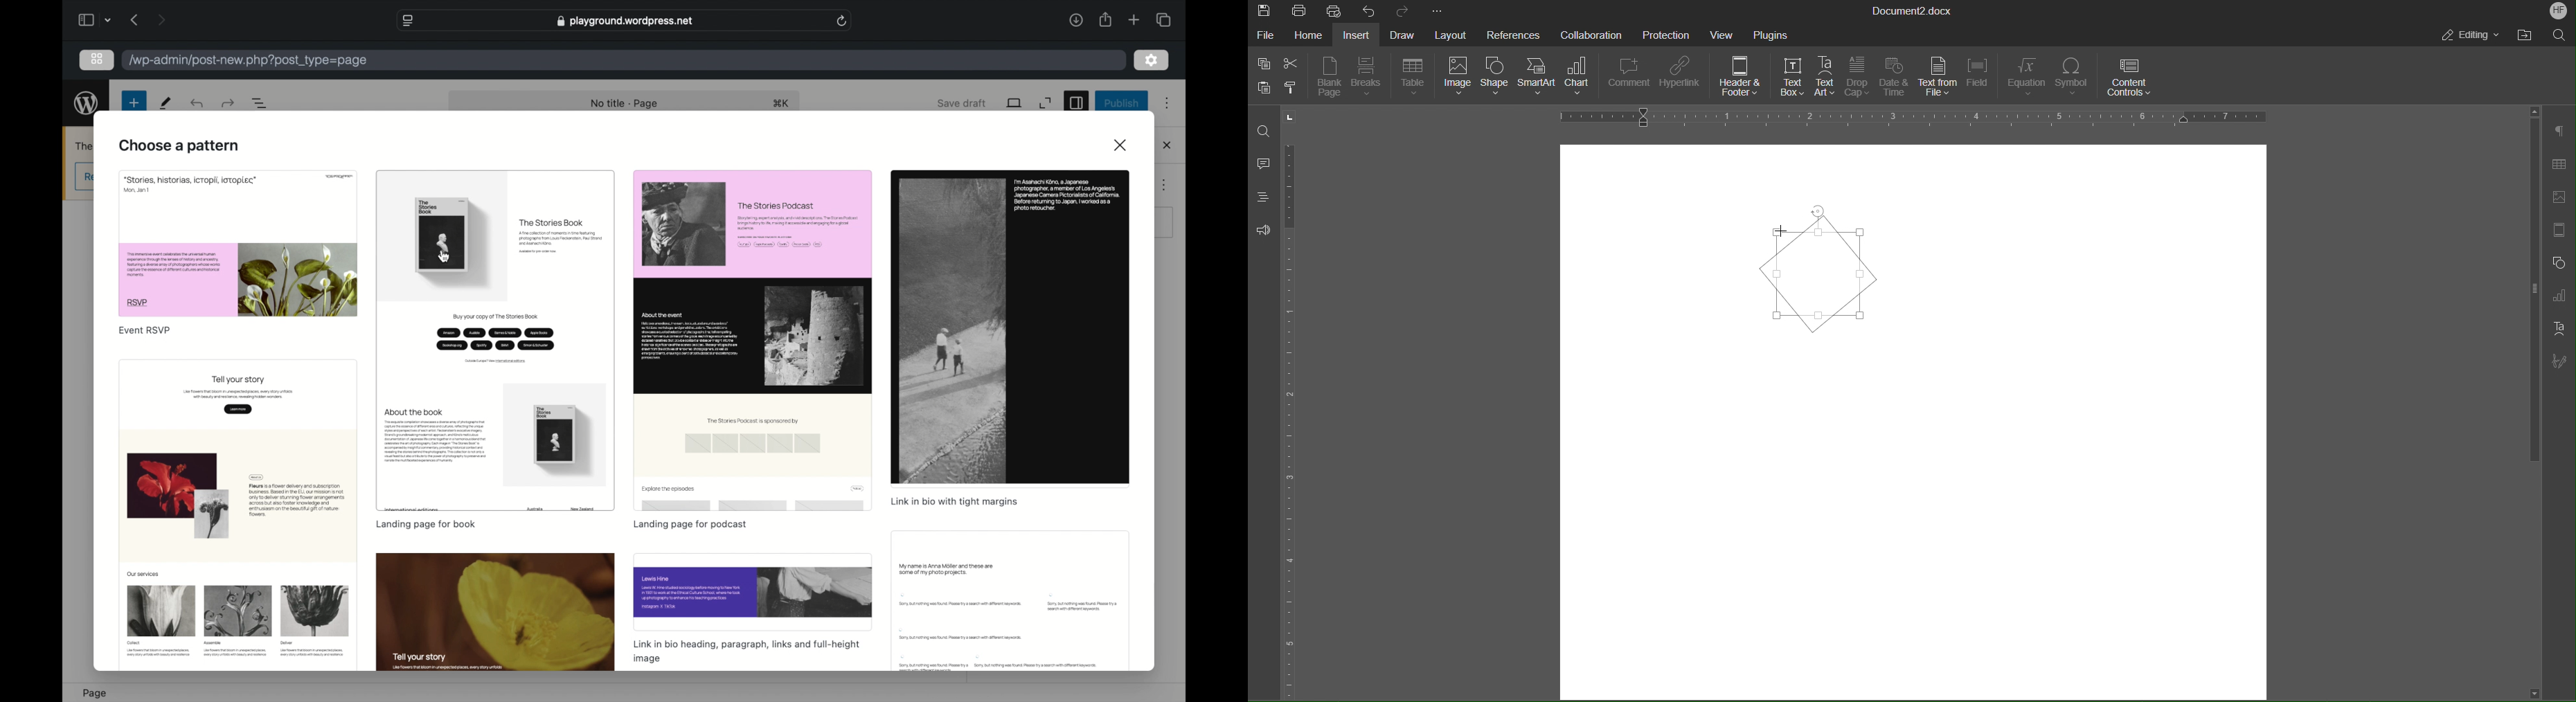  What do you see at coordinates (2559, 132) in the screenshot?
I see `Paragraph Settings` at bounding box center [2559, 132].